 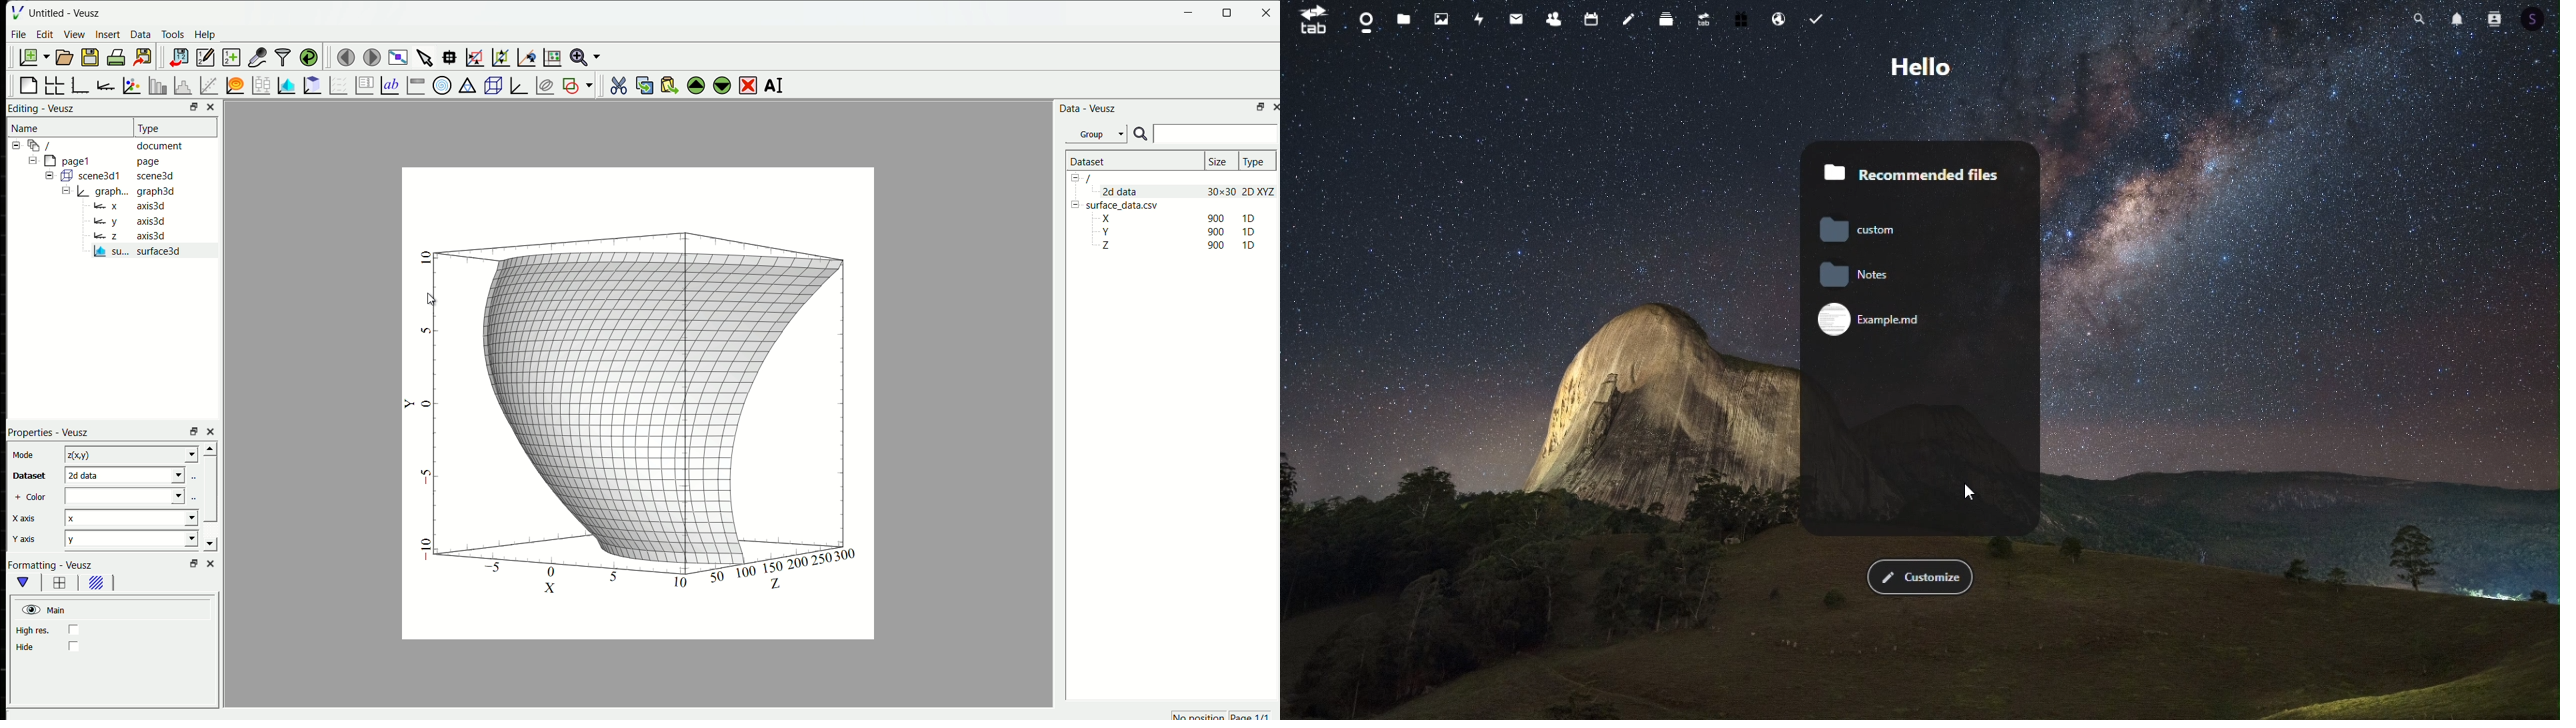 What do you see at coordinates (426, 57) in the screenshot?
I see `select the items from the graph or scroll` at bounding box center [426, 57].